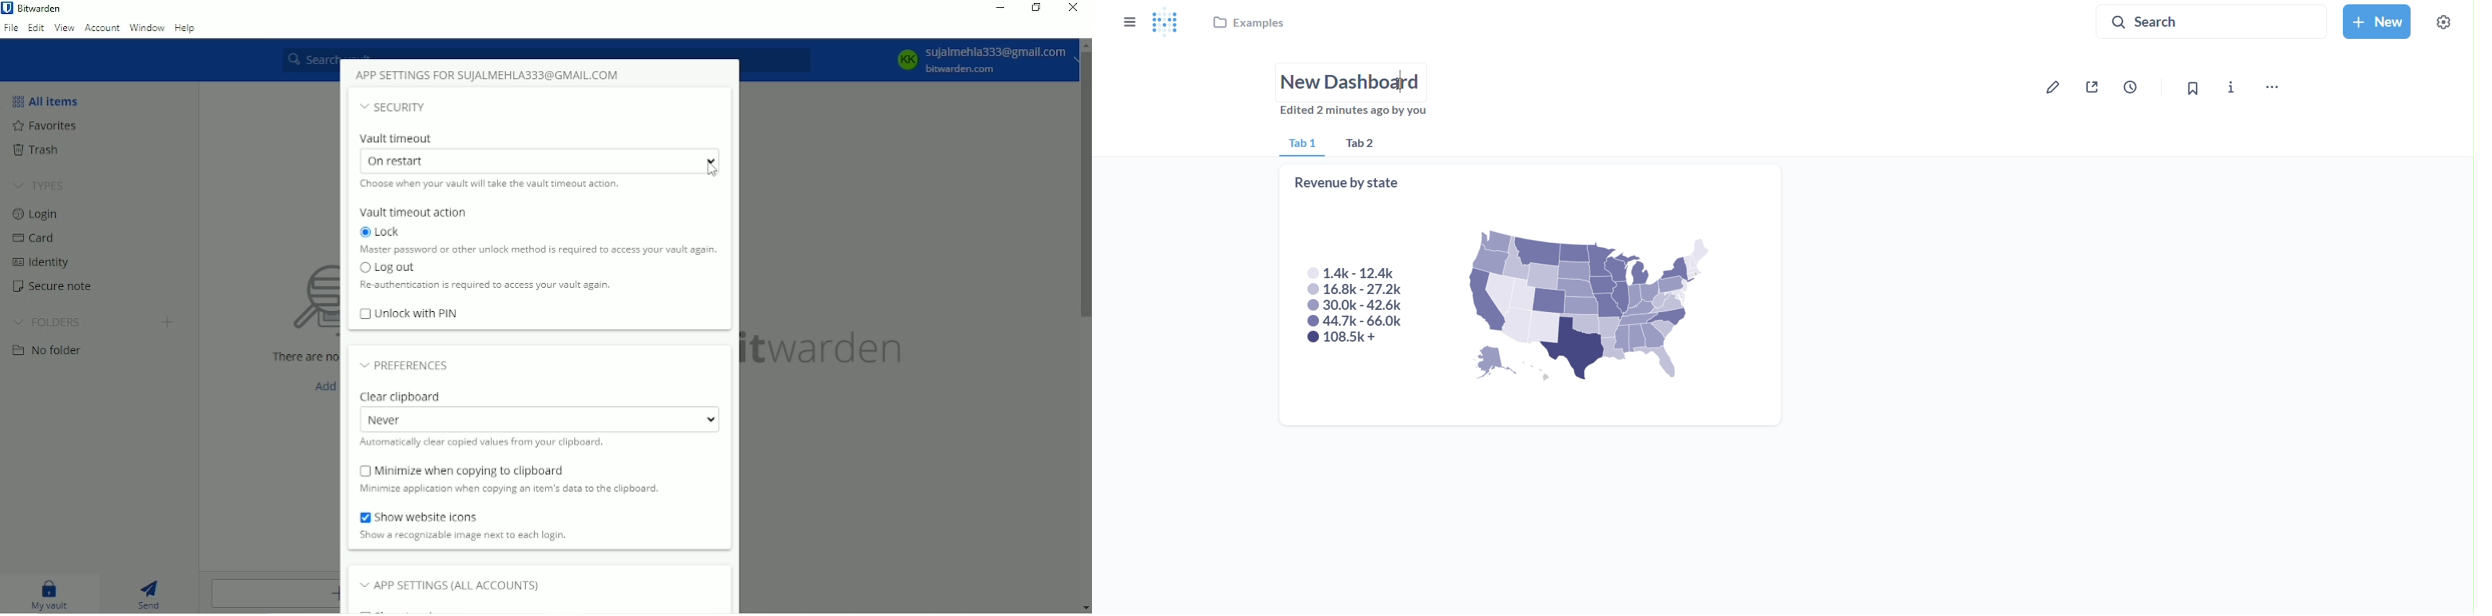 This screenshot has height=616, width=2492. Describe the element at coordinates (829, 350) in the screenshot. I see `bitwarden` at that location.